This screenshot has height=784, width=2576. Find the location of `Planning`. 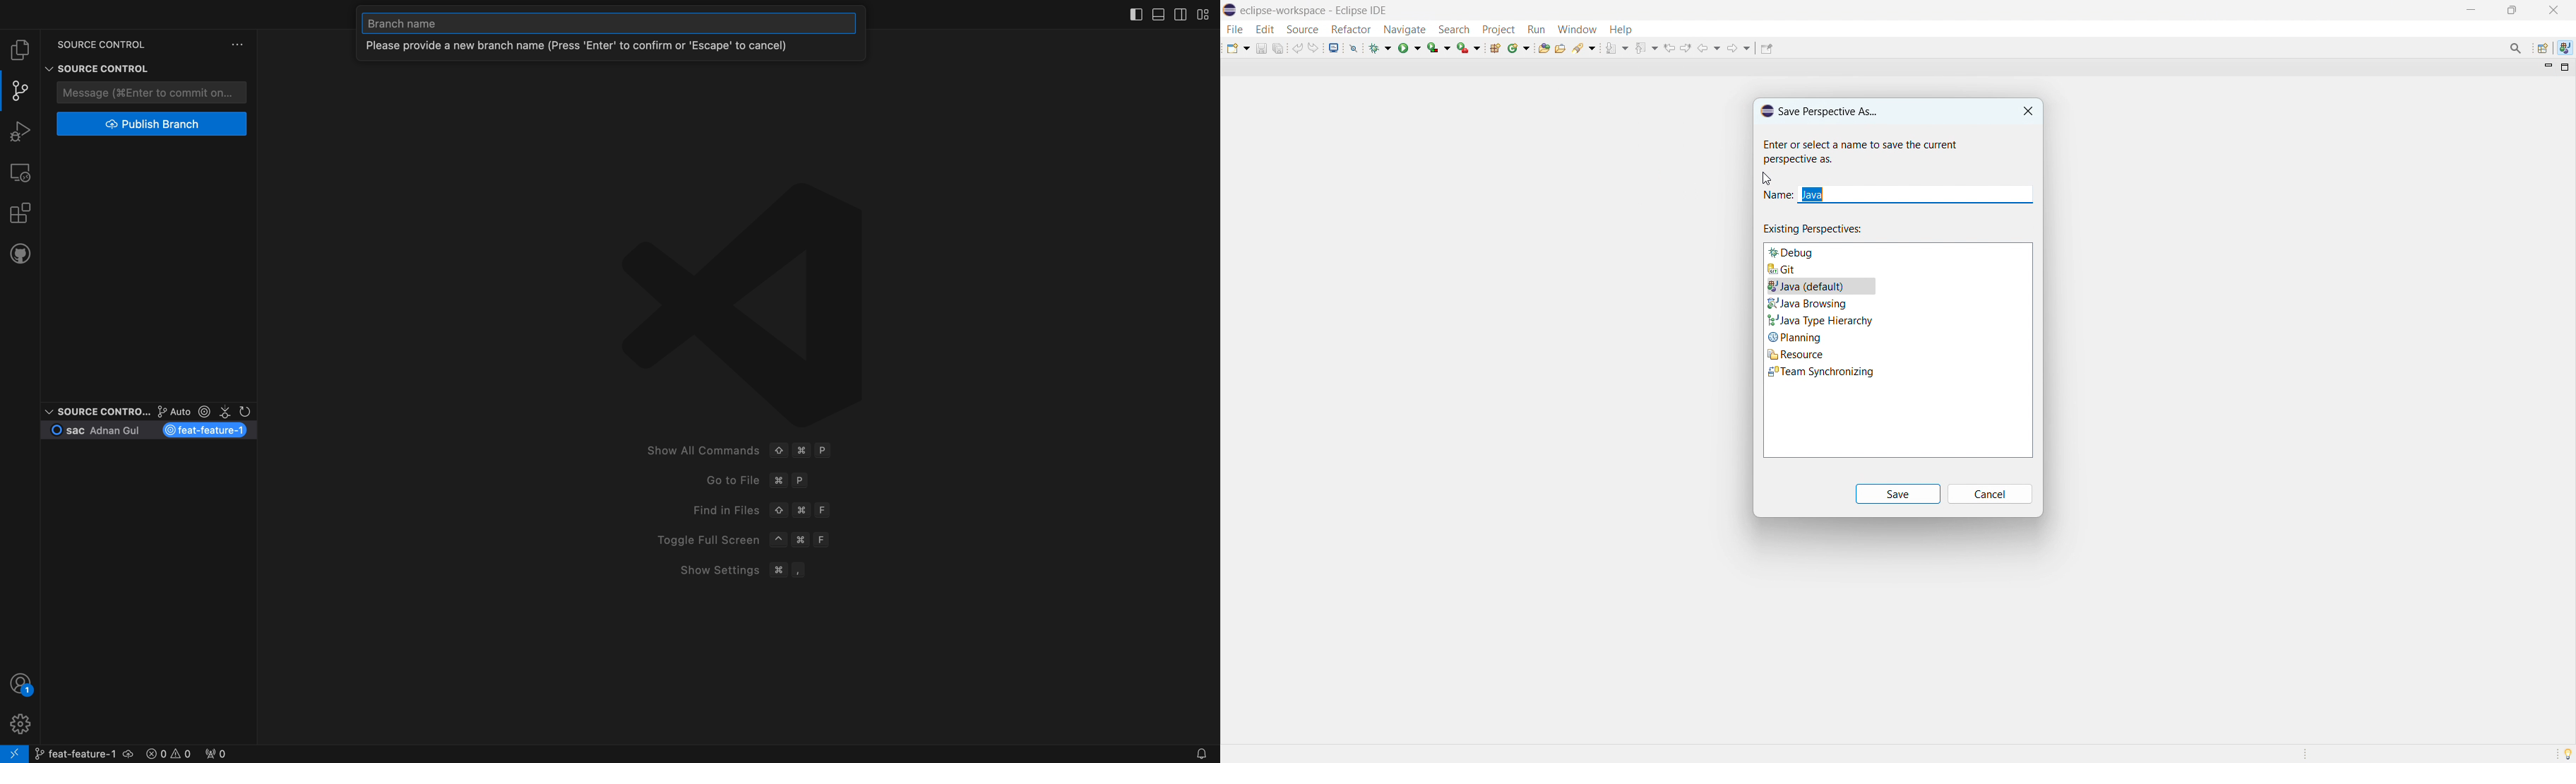

Planning is located at coordinates (1898, 336).